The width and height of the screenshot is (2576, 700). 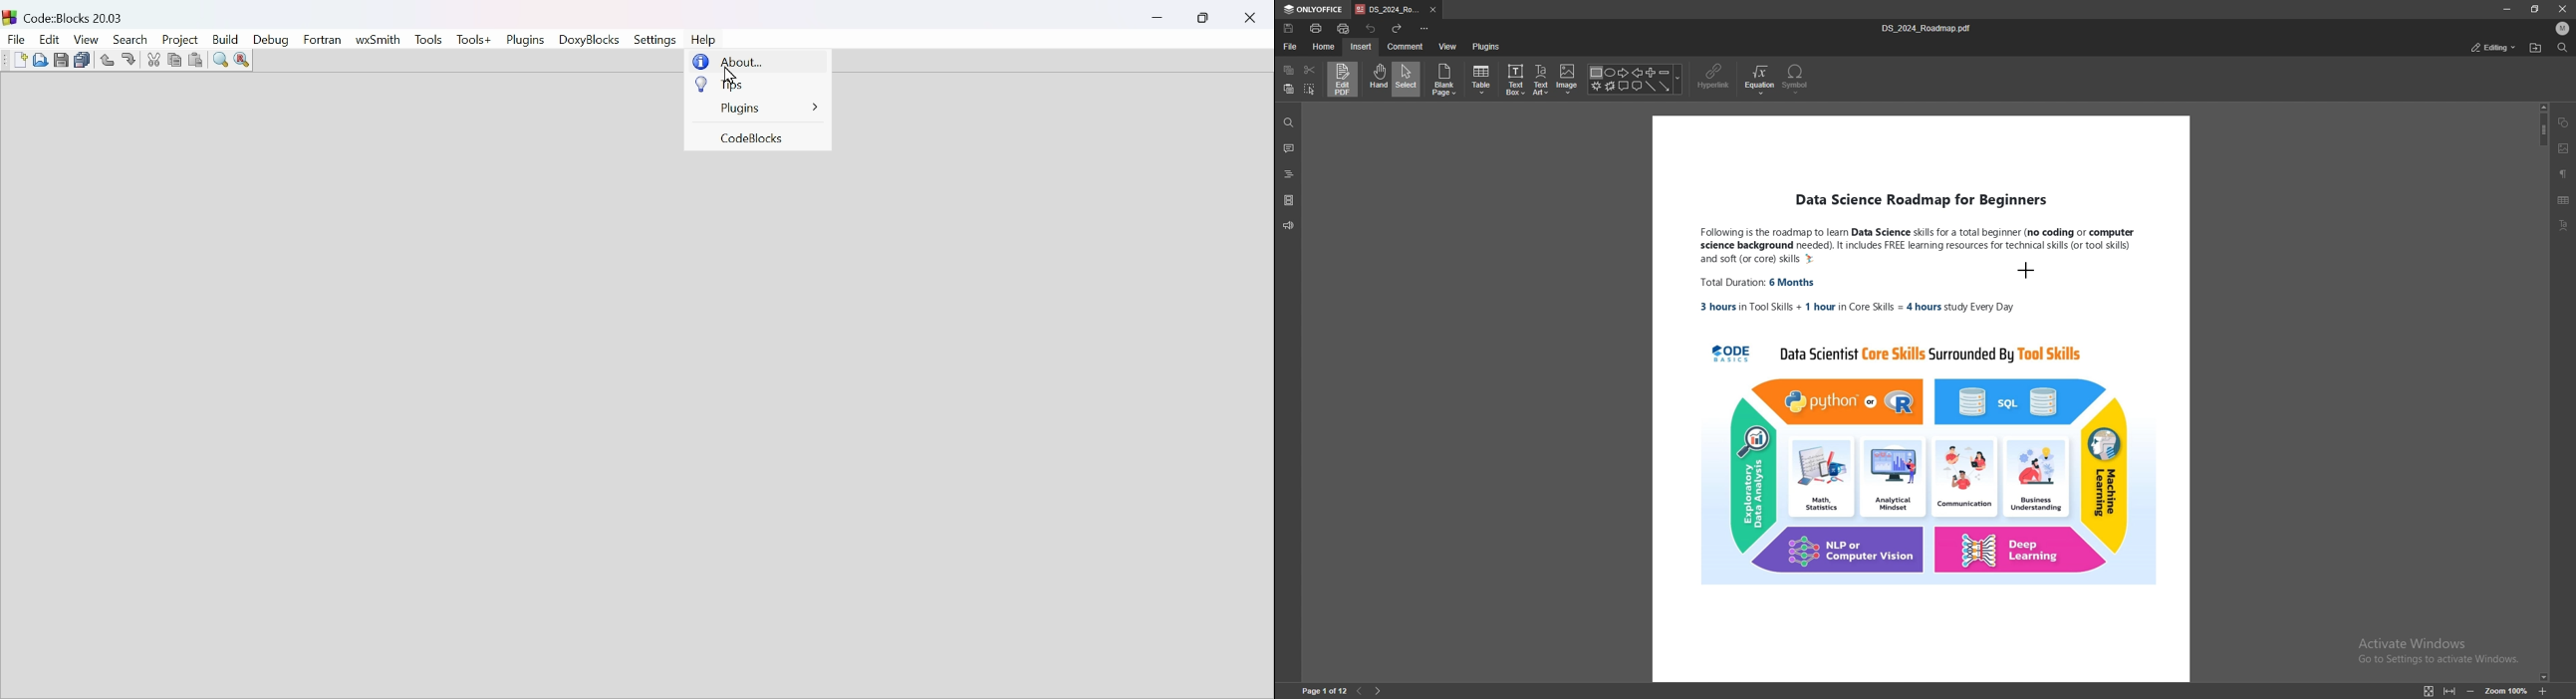 What do you see at coordinates (1486, 47) in the screenshot?
I see `plugins` at bounding box center [1486, 47].